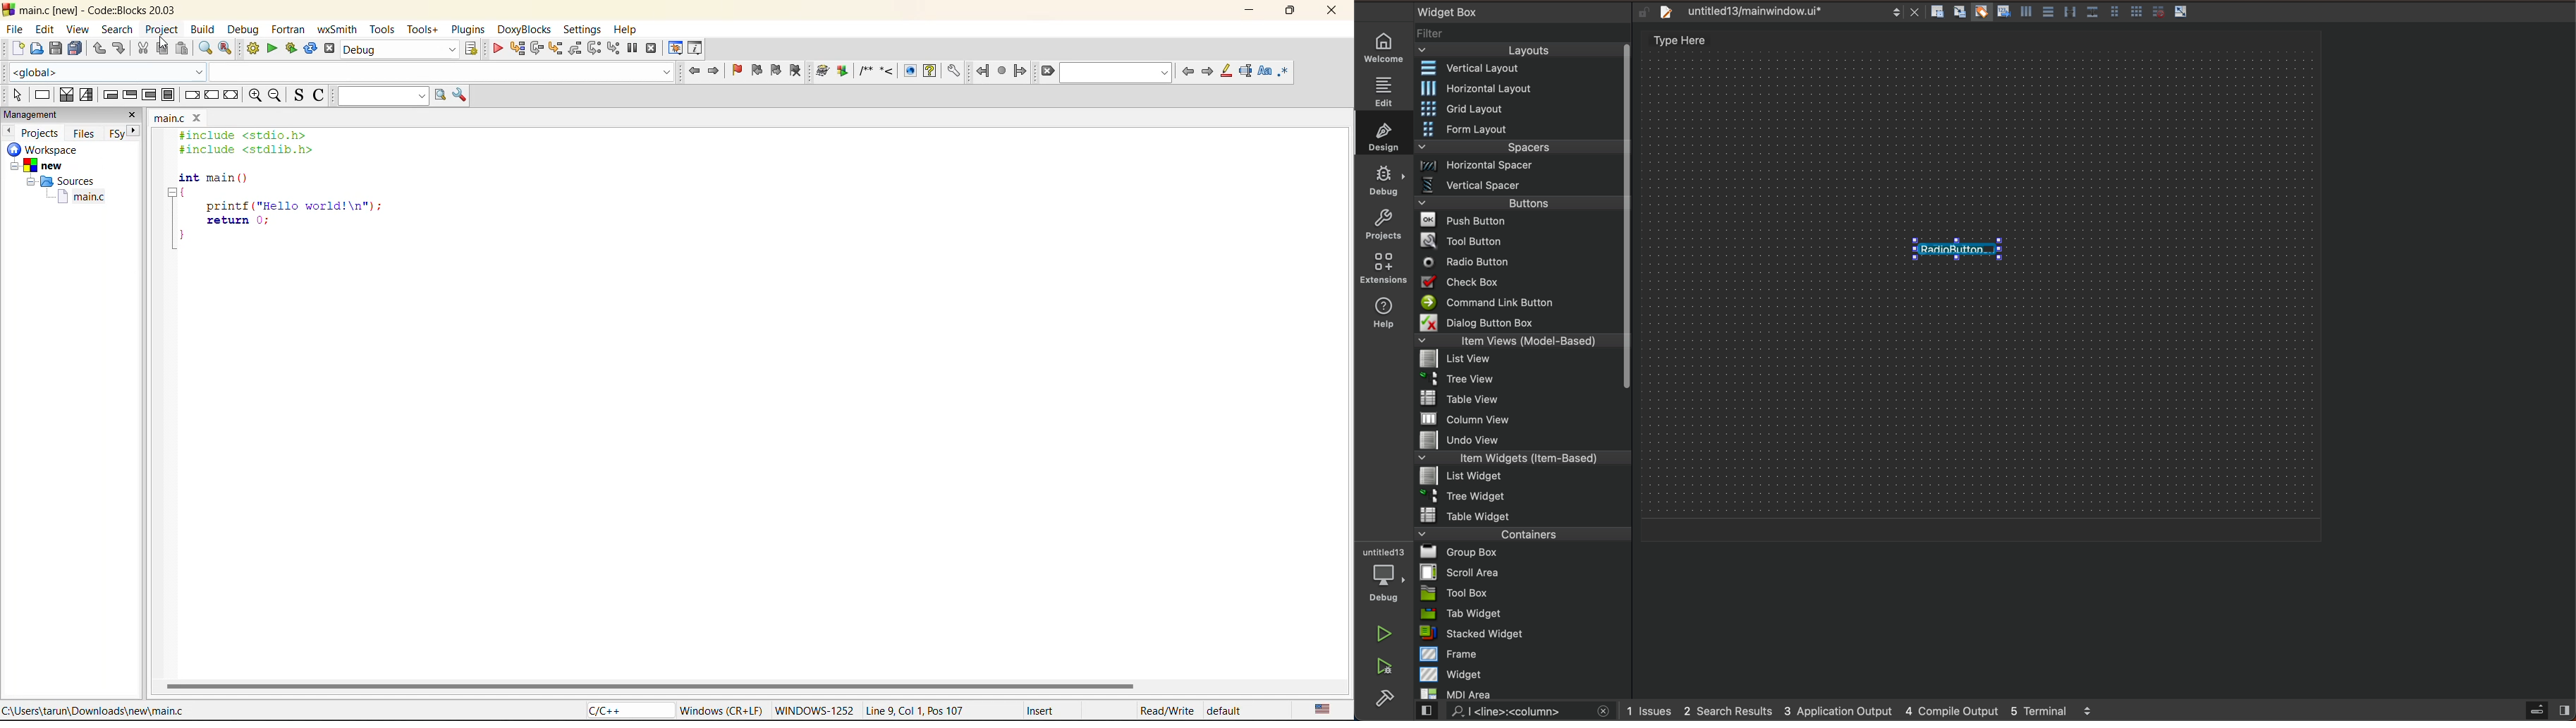 The image size is (2576, 728). What do you see at coordinates (652, 49) in the screenshot?
I see `stop debugger` at bounding box center [652, 49].